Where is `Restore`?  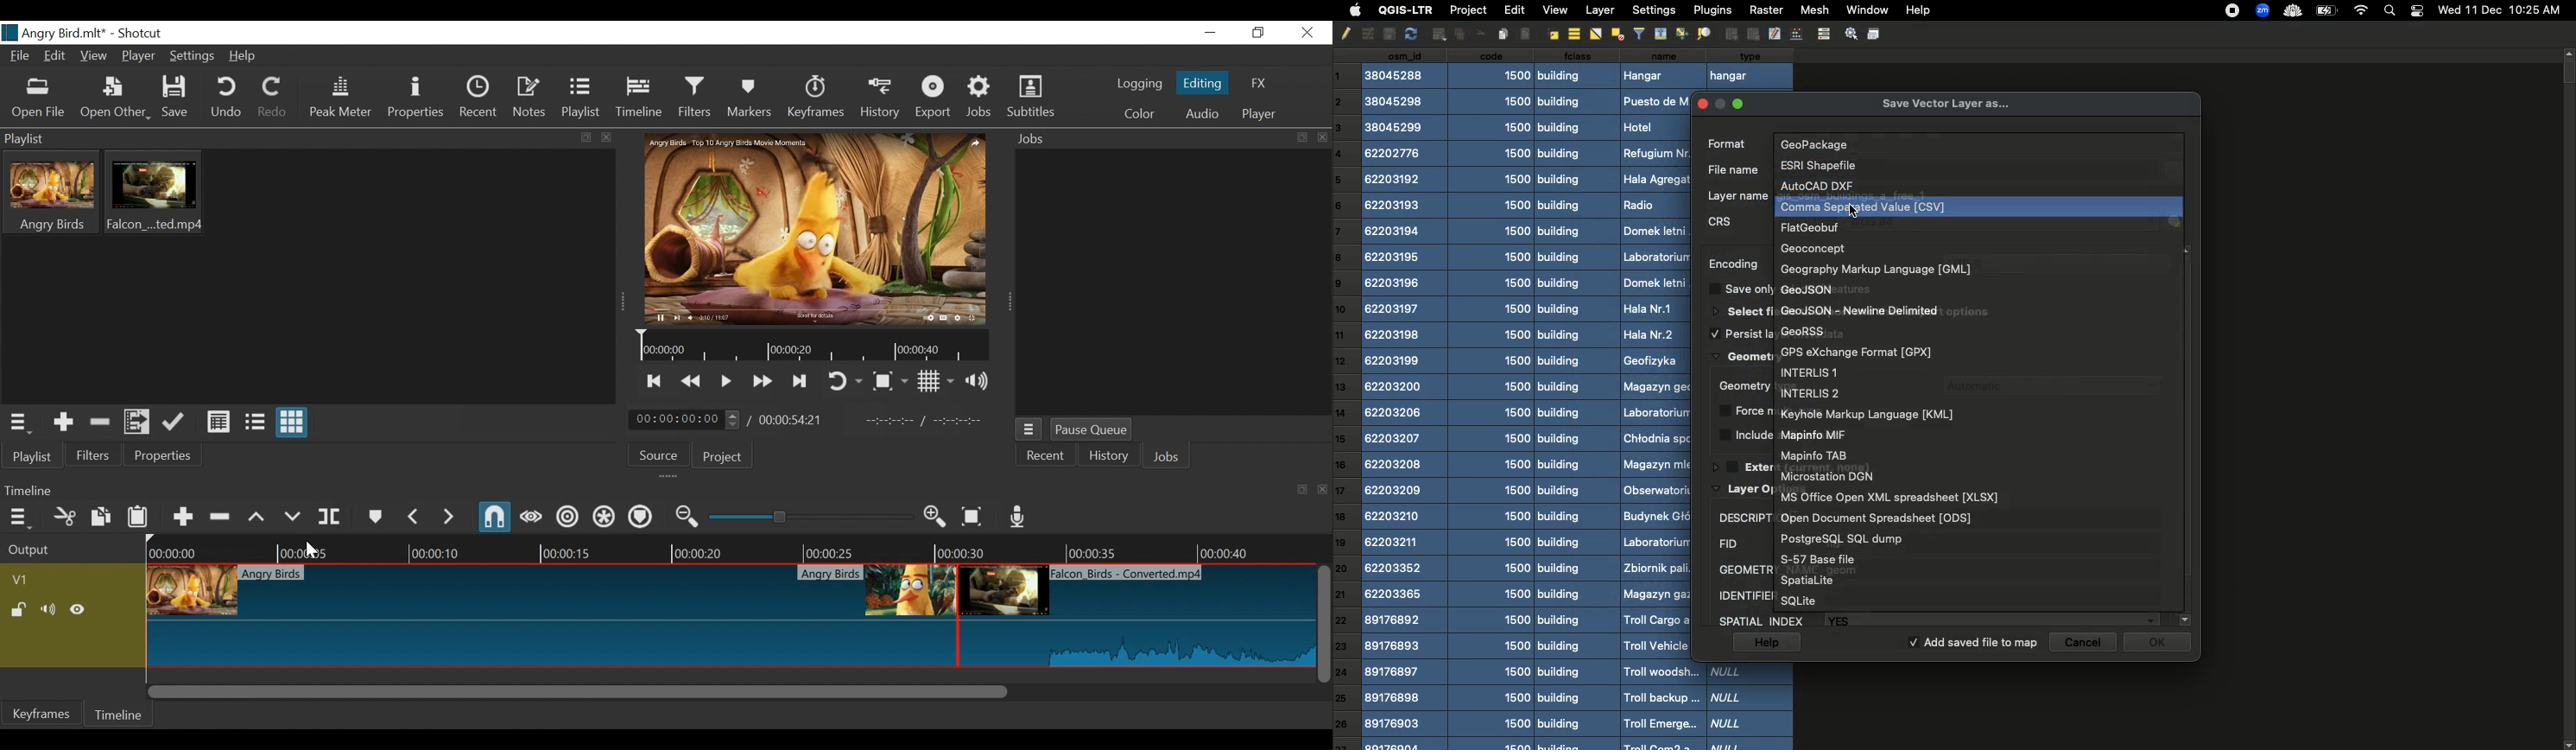 Restore is located at coordinates (1259, 33).